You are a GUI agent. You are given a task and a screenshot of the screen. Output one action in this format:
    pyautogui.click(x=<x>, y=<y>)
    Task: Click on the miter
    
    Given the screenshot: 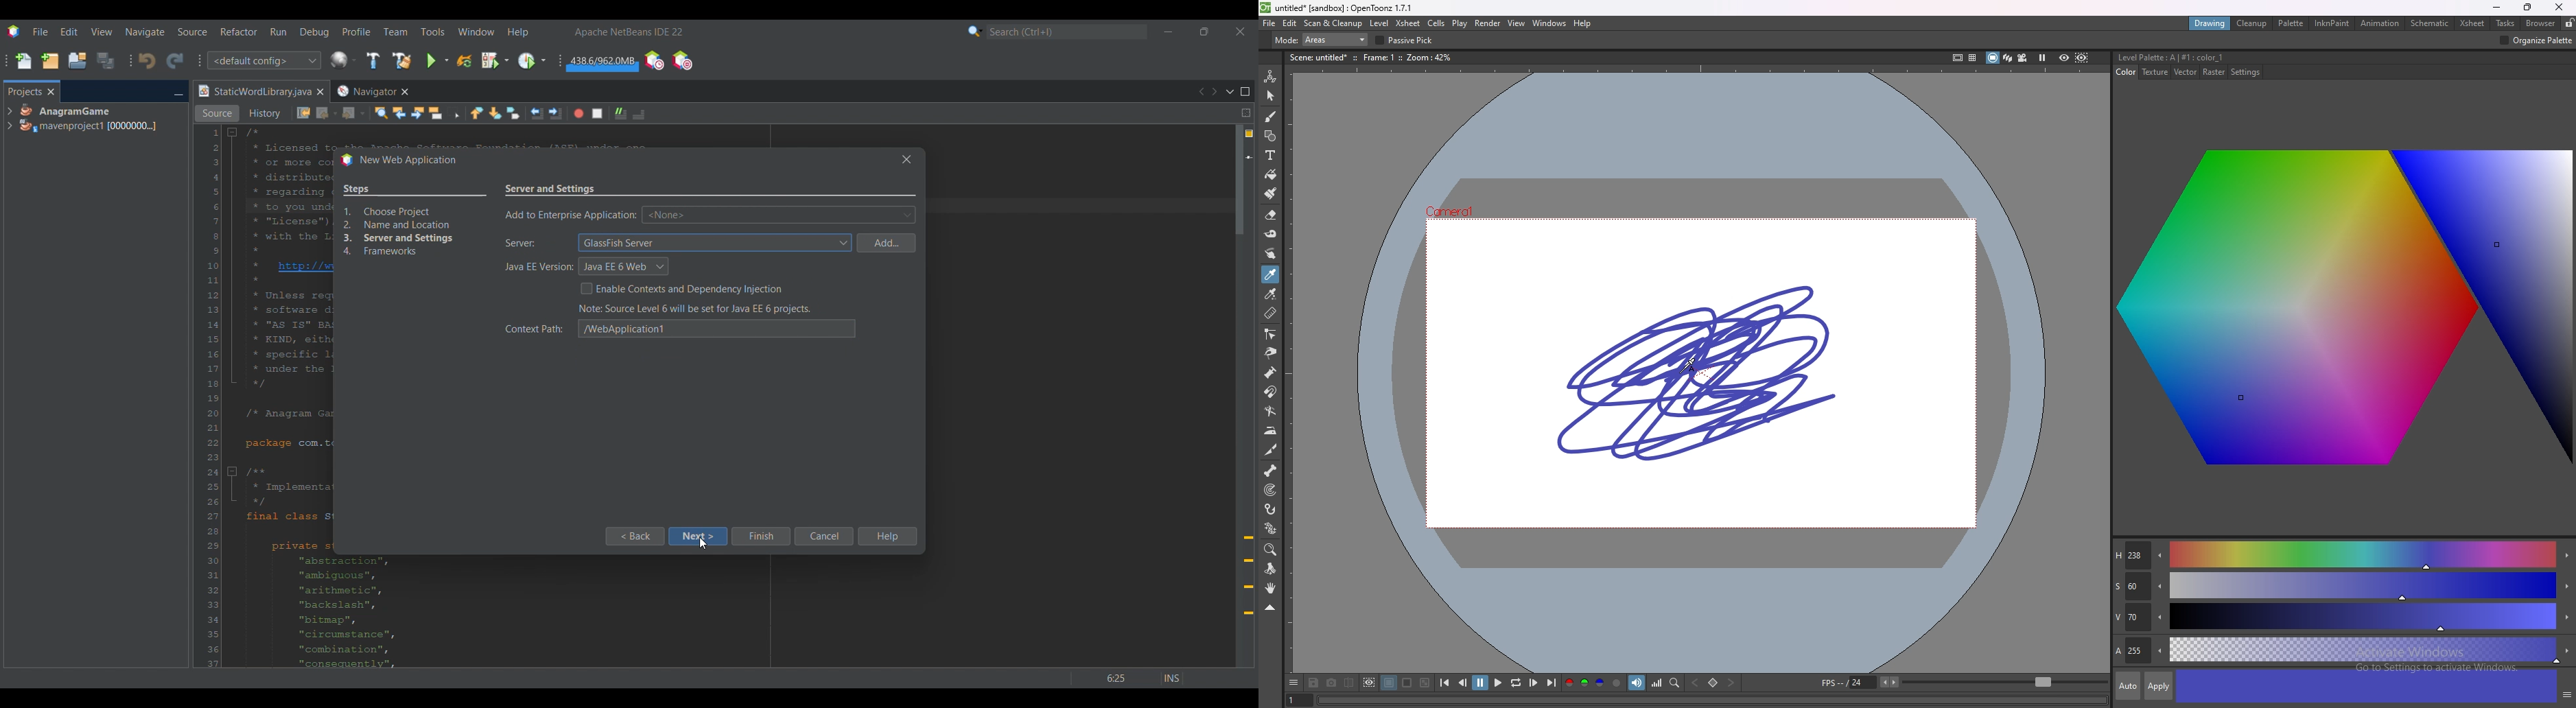 What is the action you would take?
    pyautogui.click(x=2378, y=39)
    